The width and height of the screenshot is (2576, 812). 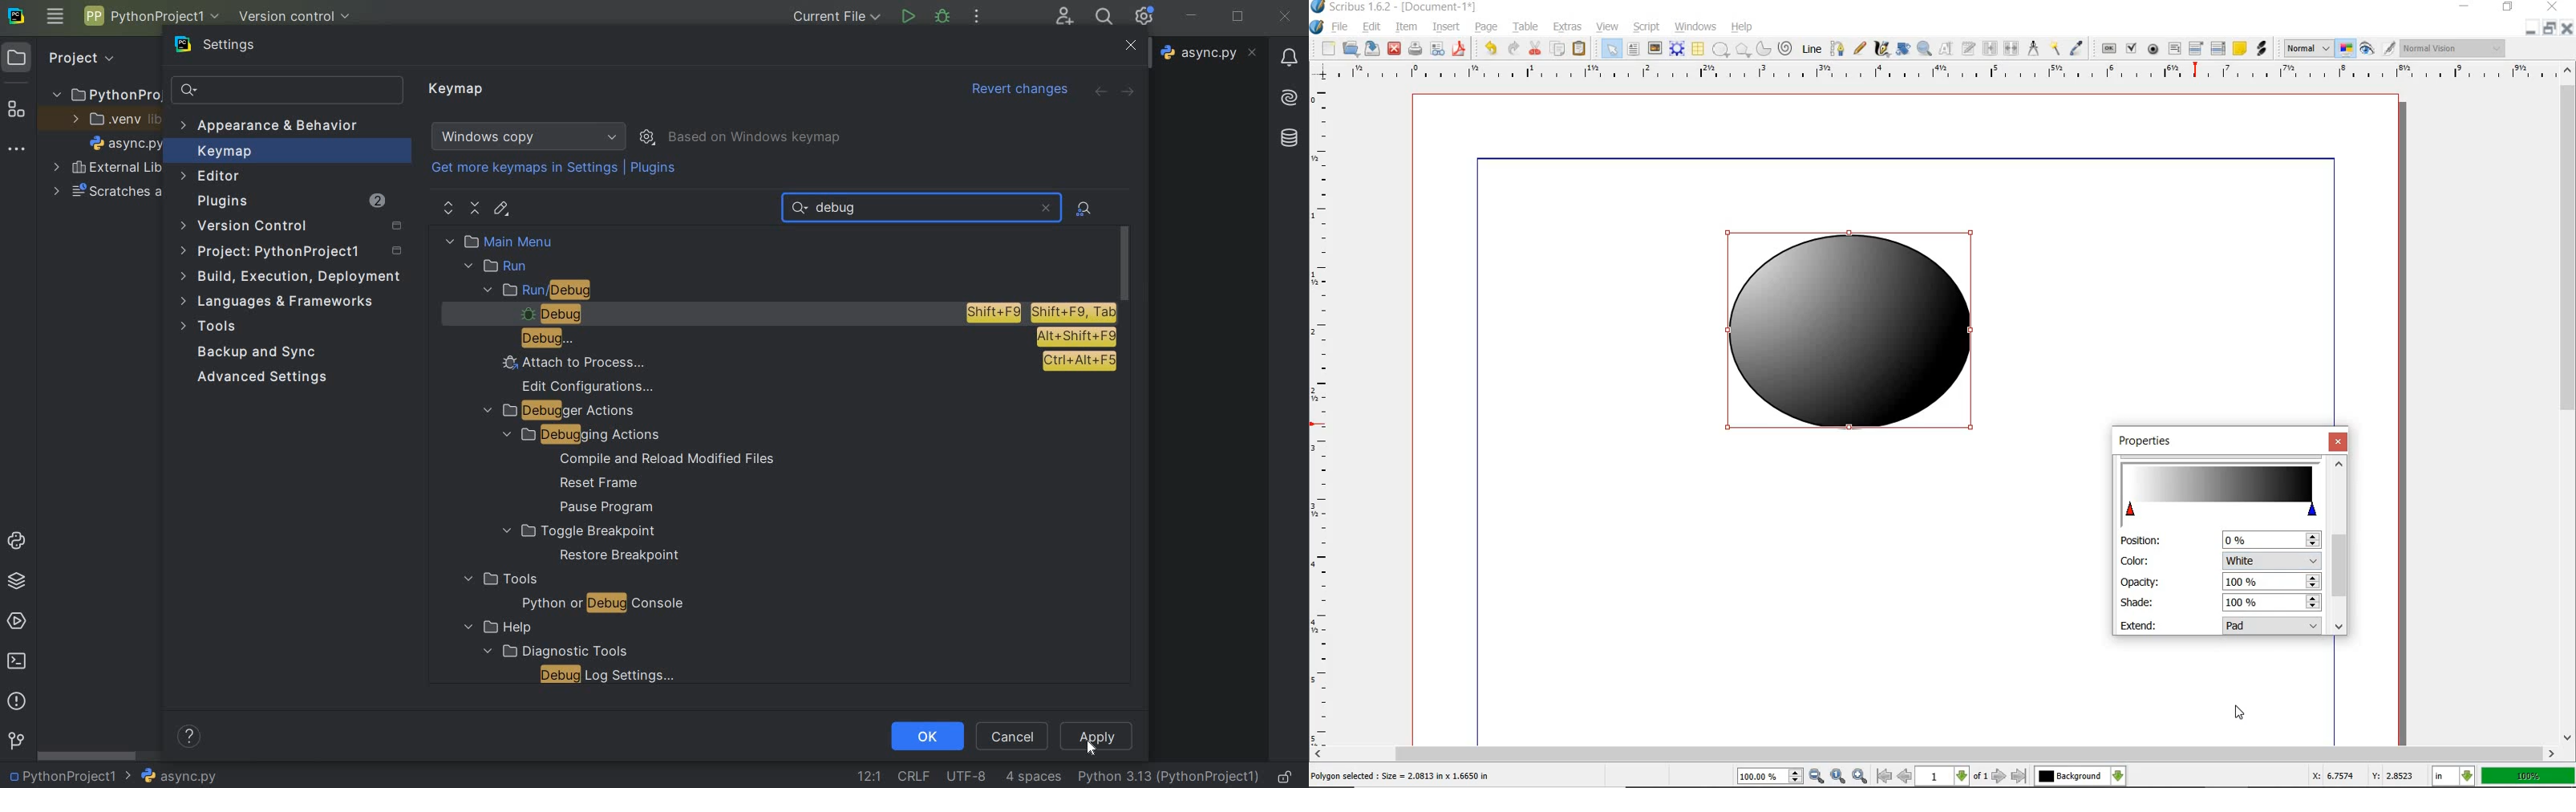 I want to click on cursor, so click(x=2240, y=713).